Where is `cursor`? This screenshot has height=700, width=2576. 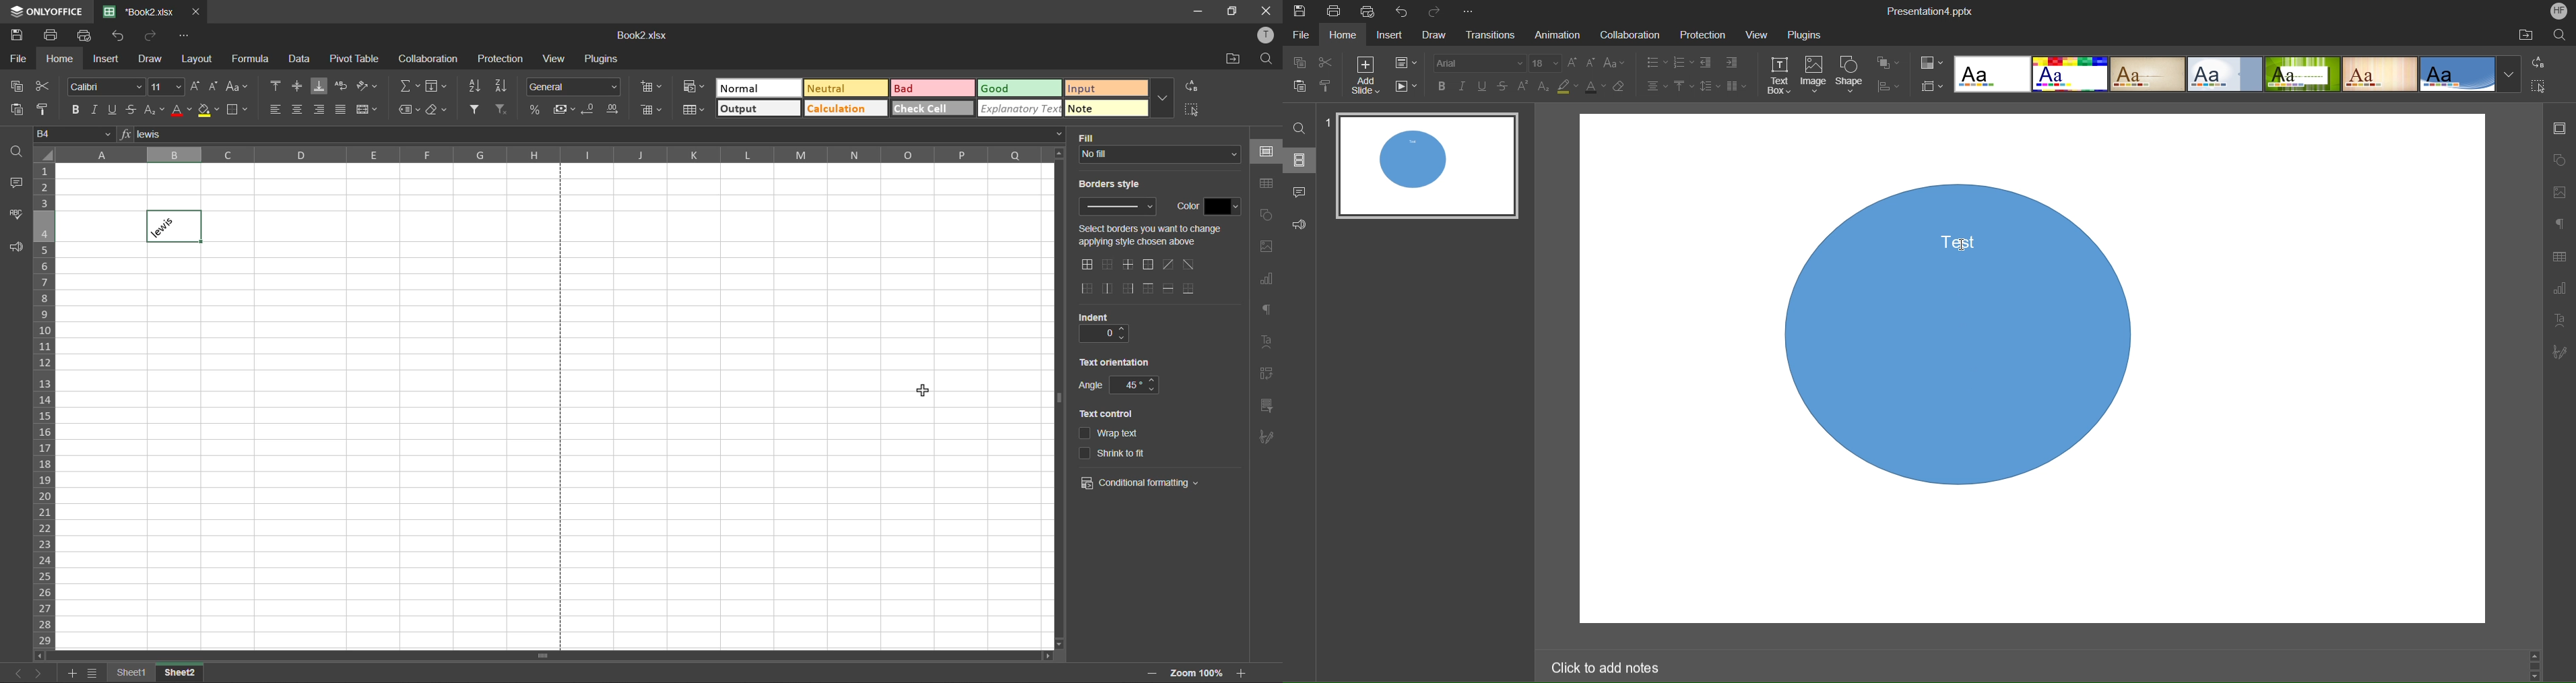
cursor is located at coordinates (925, 388).